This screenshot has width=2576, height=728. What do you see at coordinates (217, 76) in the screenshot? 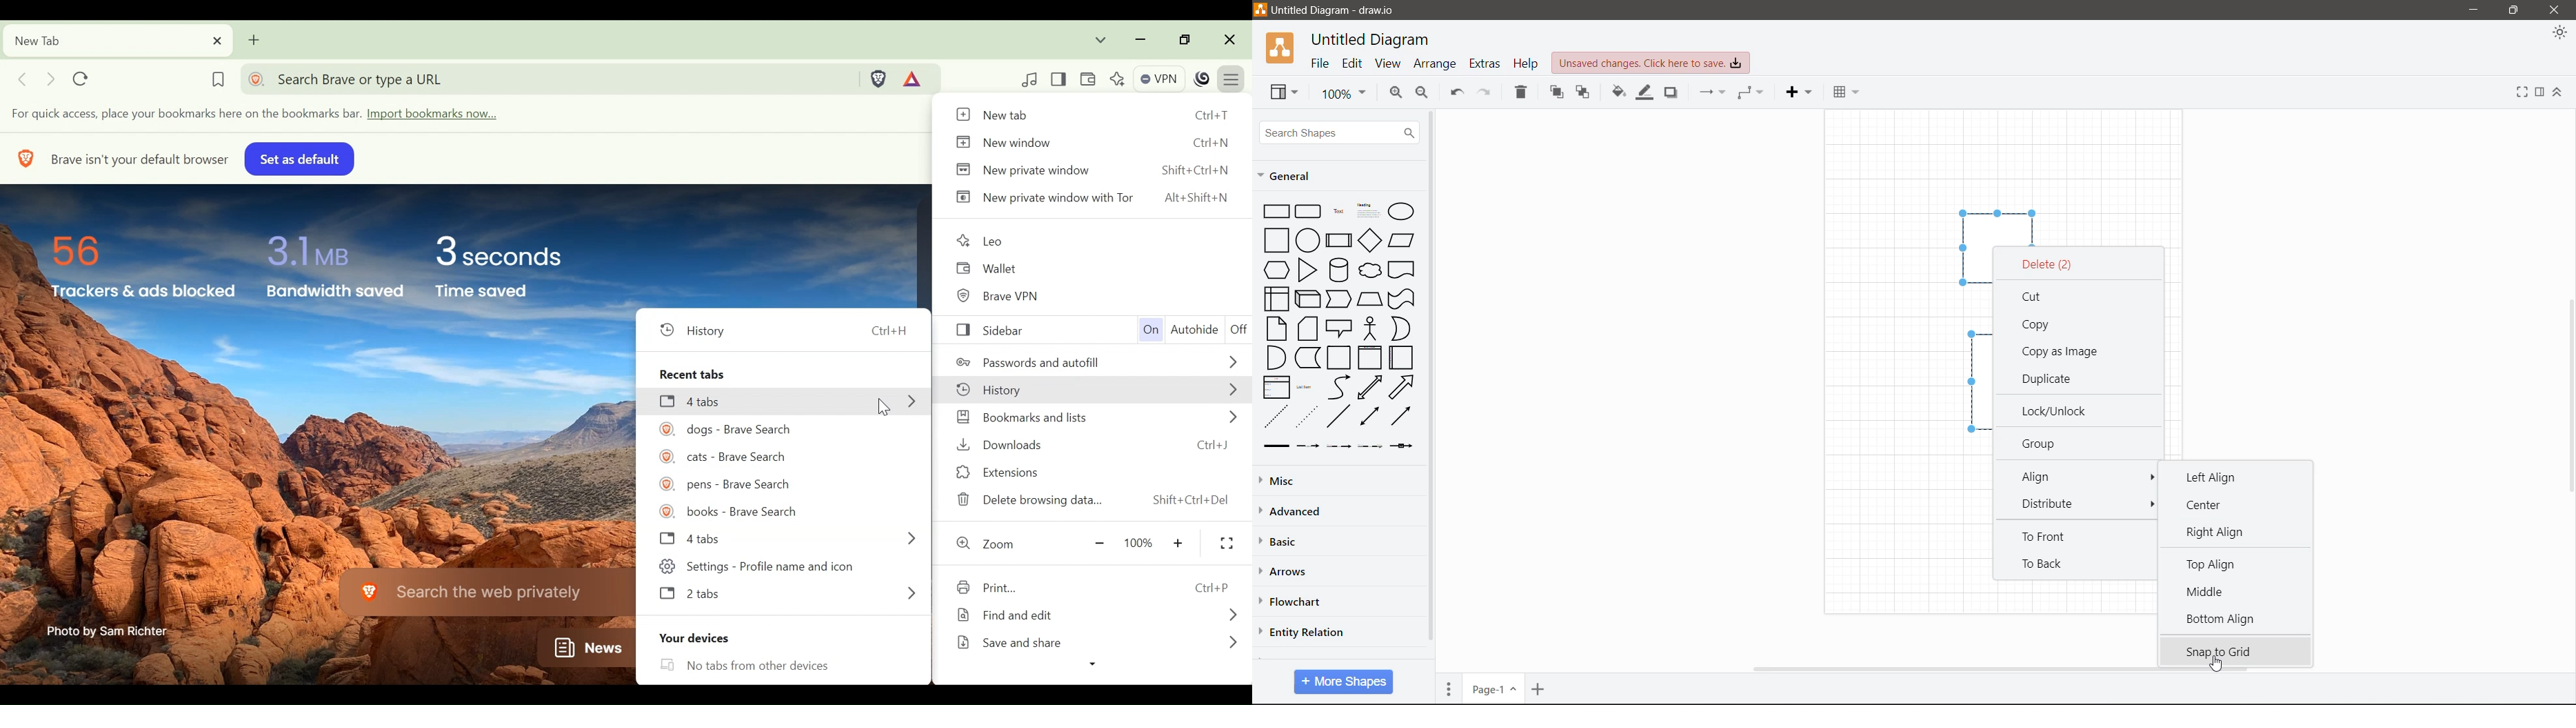
I see `Bookmark this tab` at bounding box center [217, 76].